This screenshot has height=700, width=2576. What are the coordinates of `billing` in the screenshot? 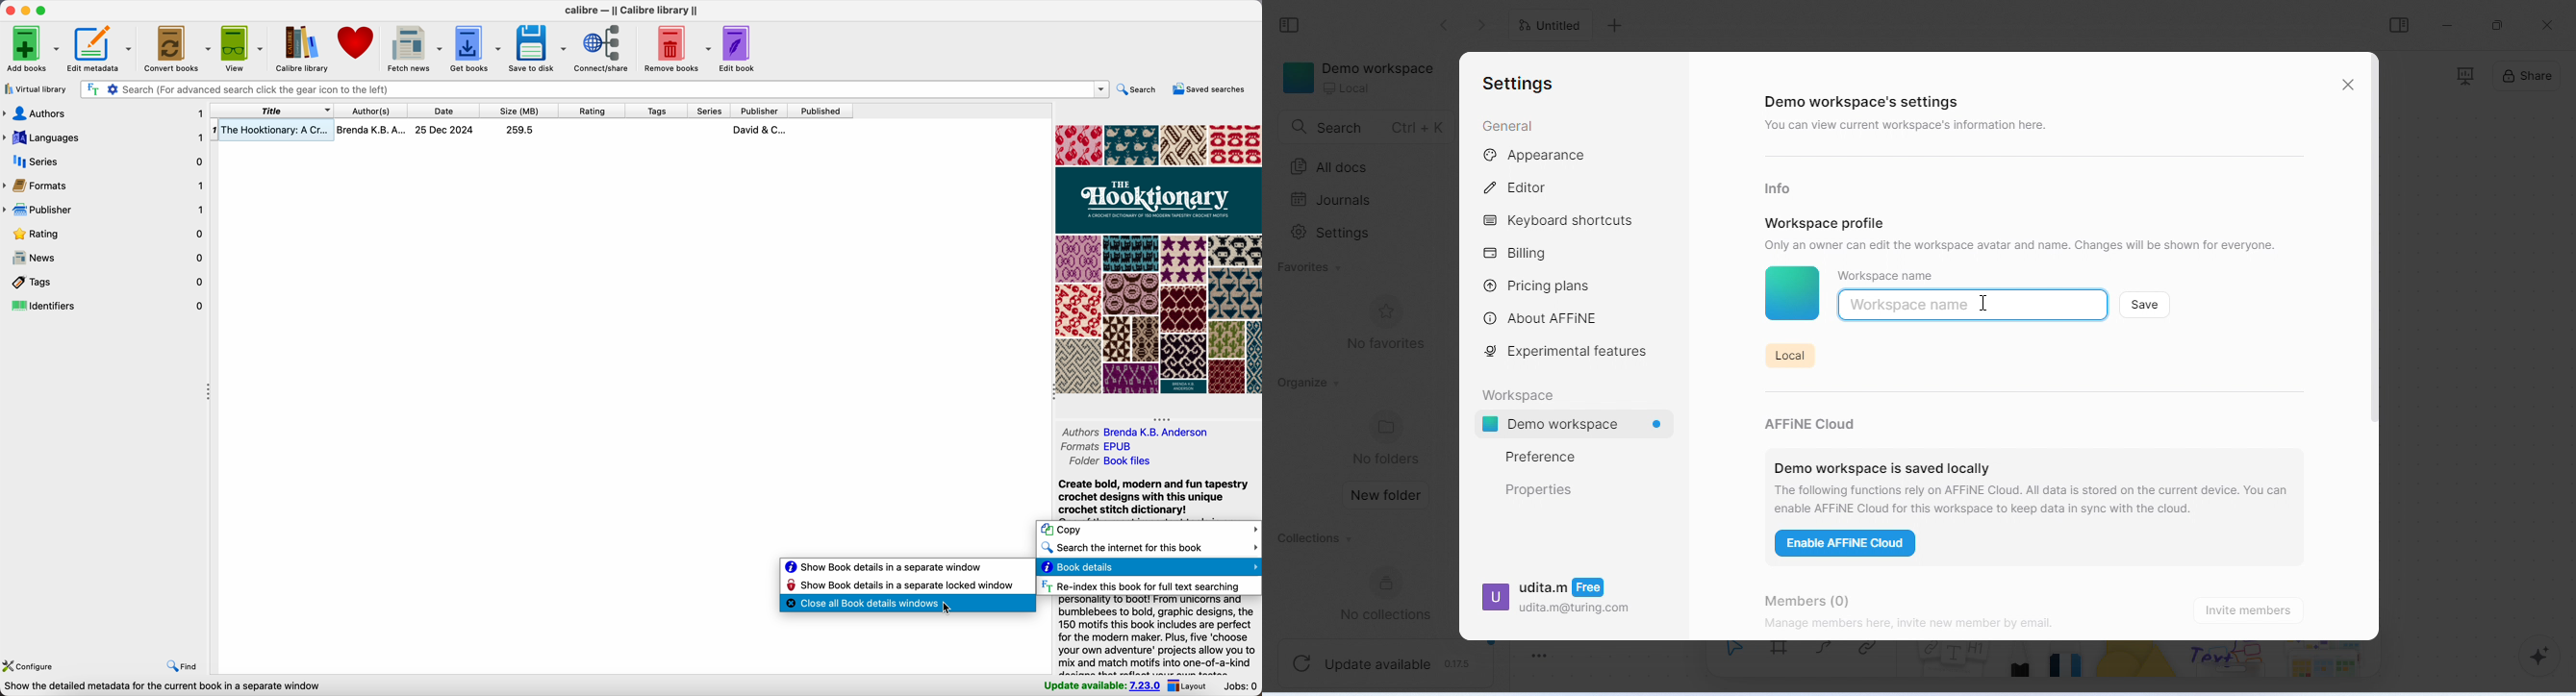 It's located at (1521, 254).